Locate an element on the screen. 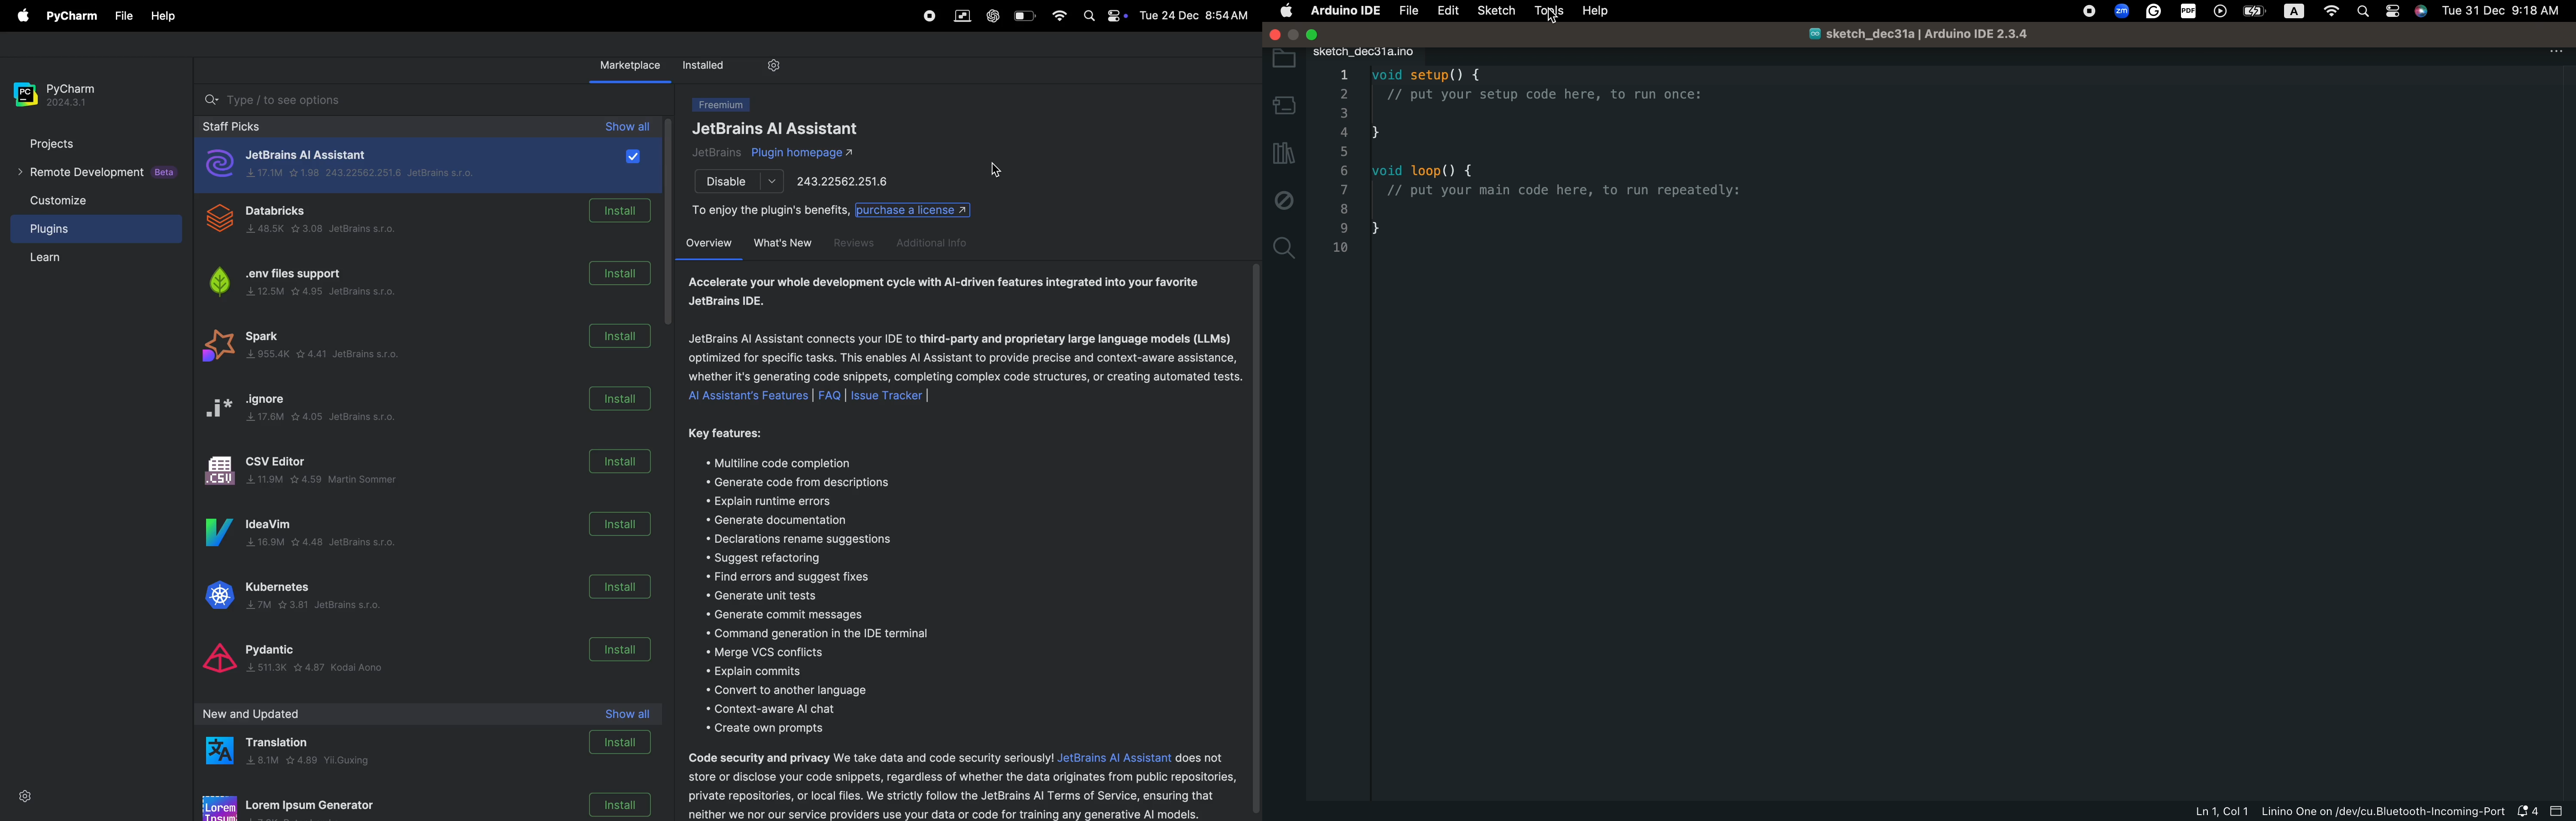 Image resolution: width=2576 pixels, height=840 pixels. apple widgets is located at coordinates (1101, 16).